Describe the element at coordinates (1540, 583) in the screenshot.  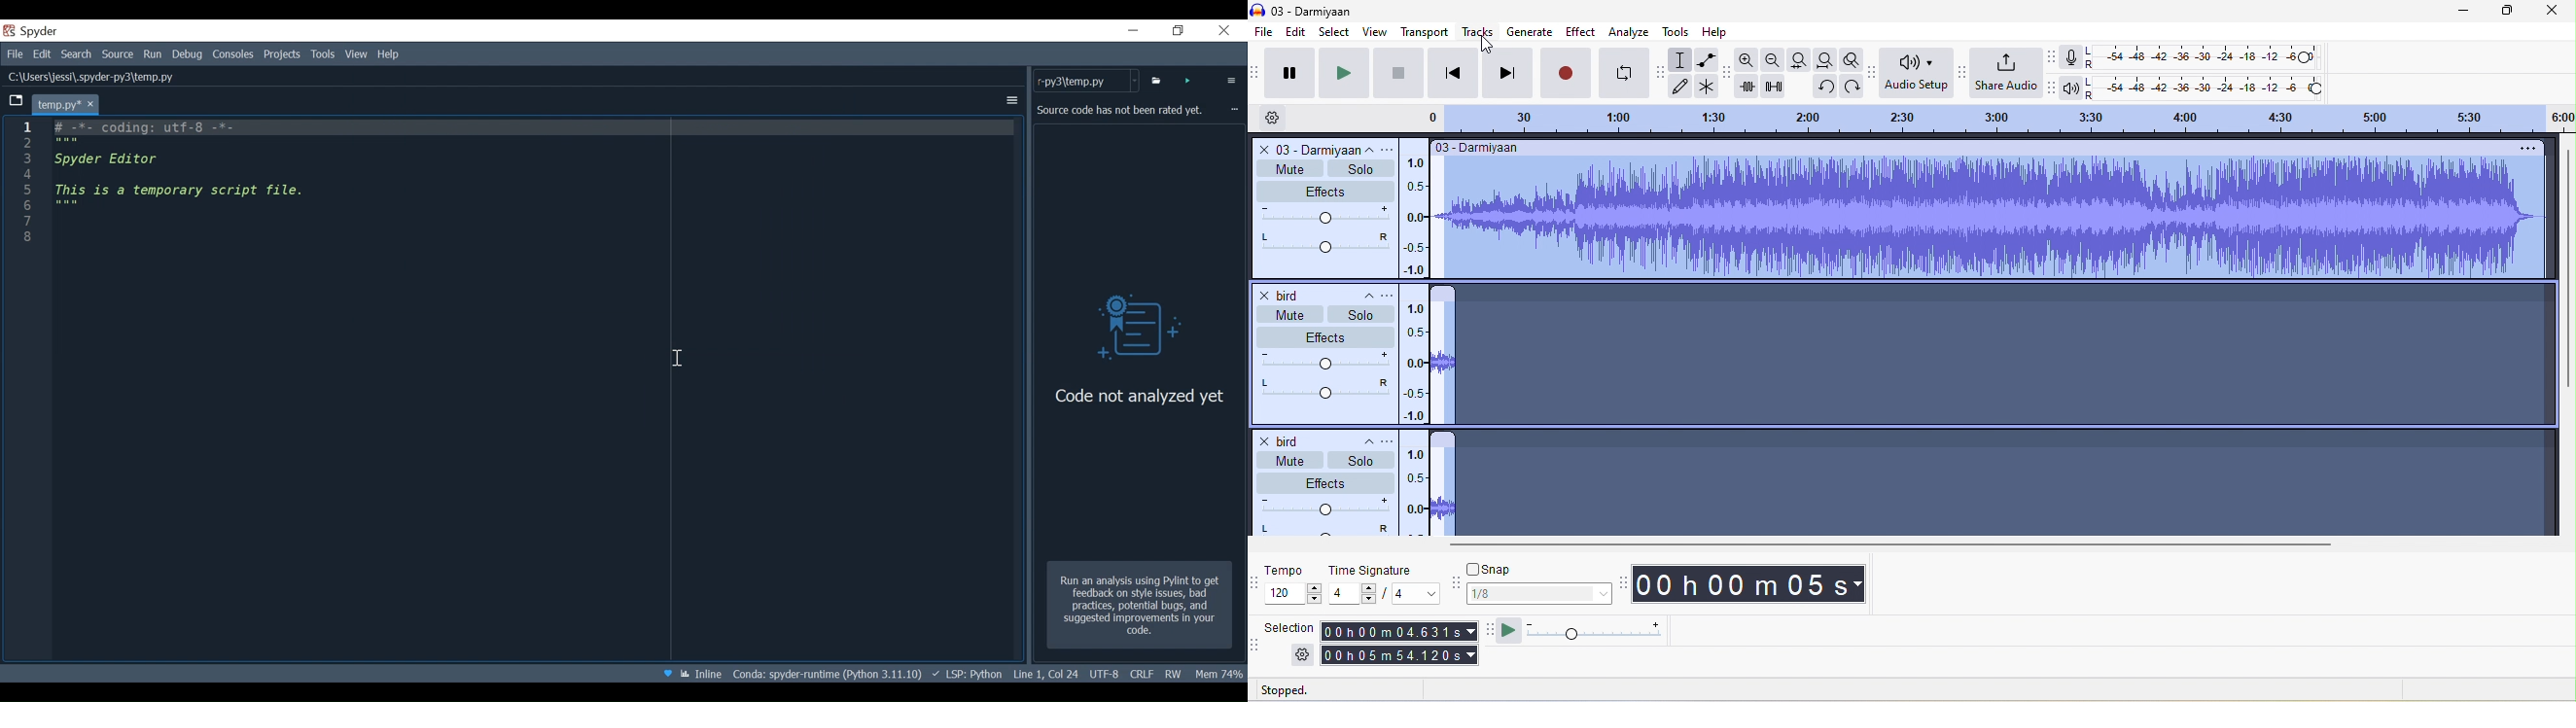
I see `snap` at that location.